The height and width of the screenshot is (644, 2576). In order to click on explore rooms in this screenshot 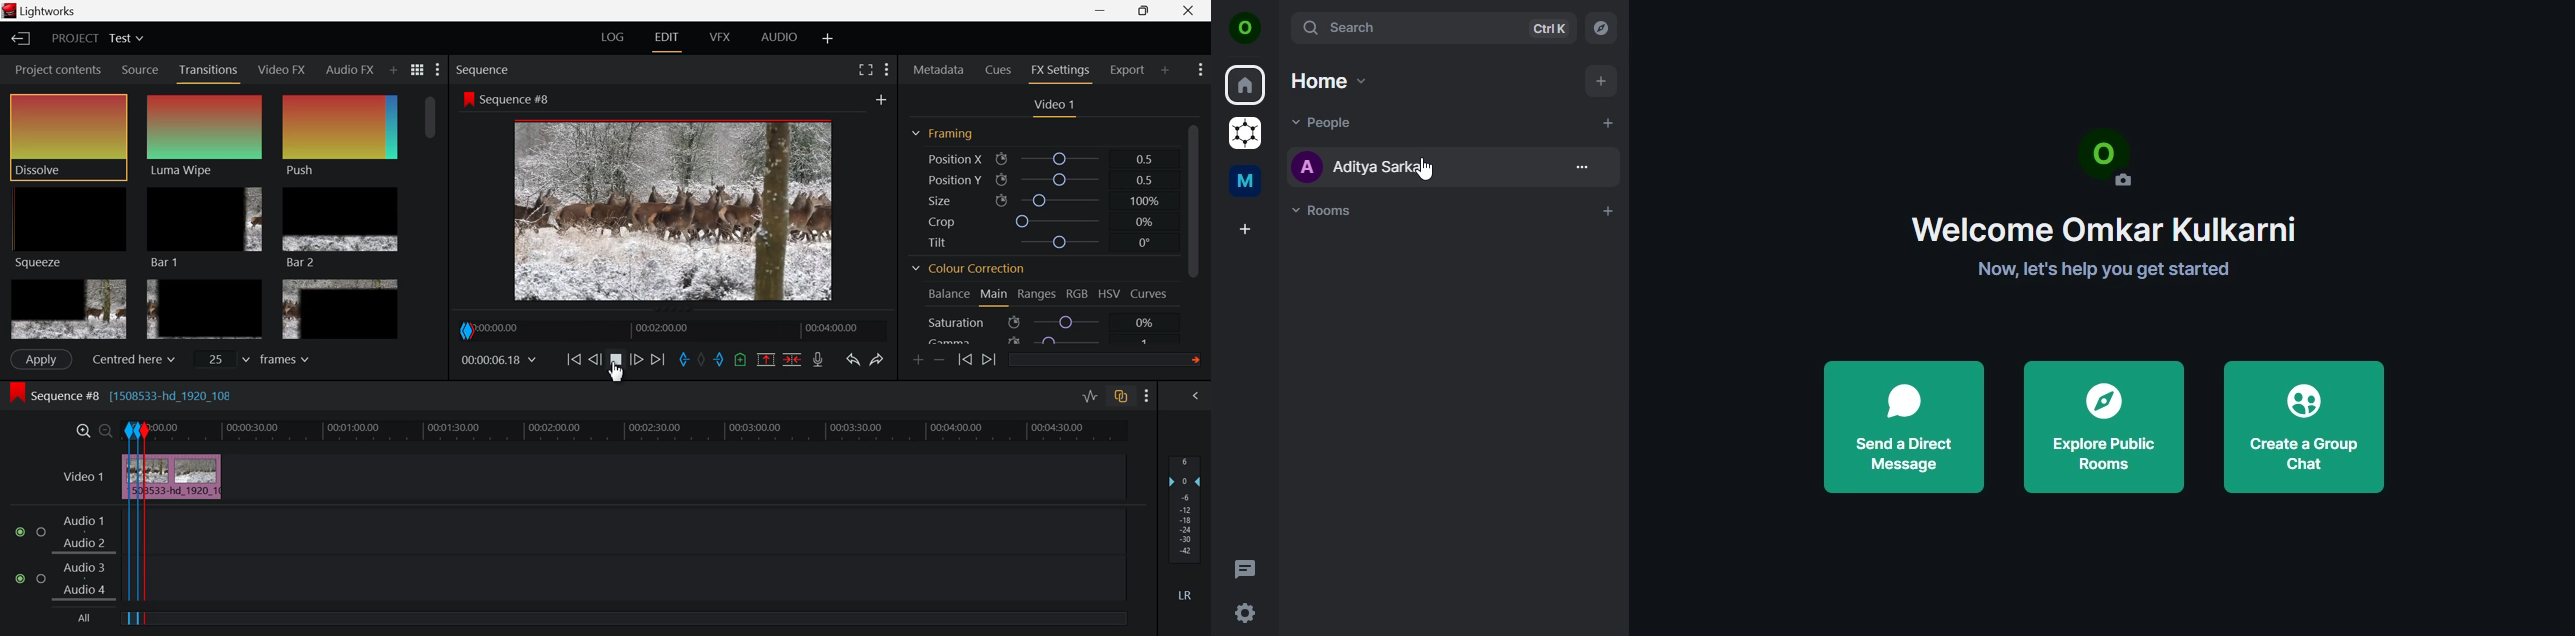, I will do `click(1602, 29)`.